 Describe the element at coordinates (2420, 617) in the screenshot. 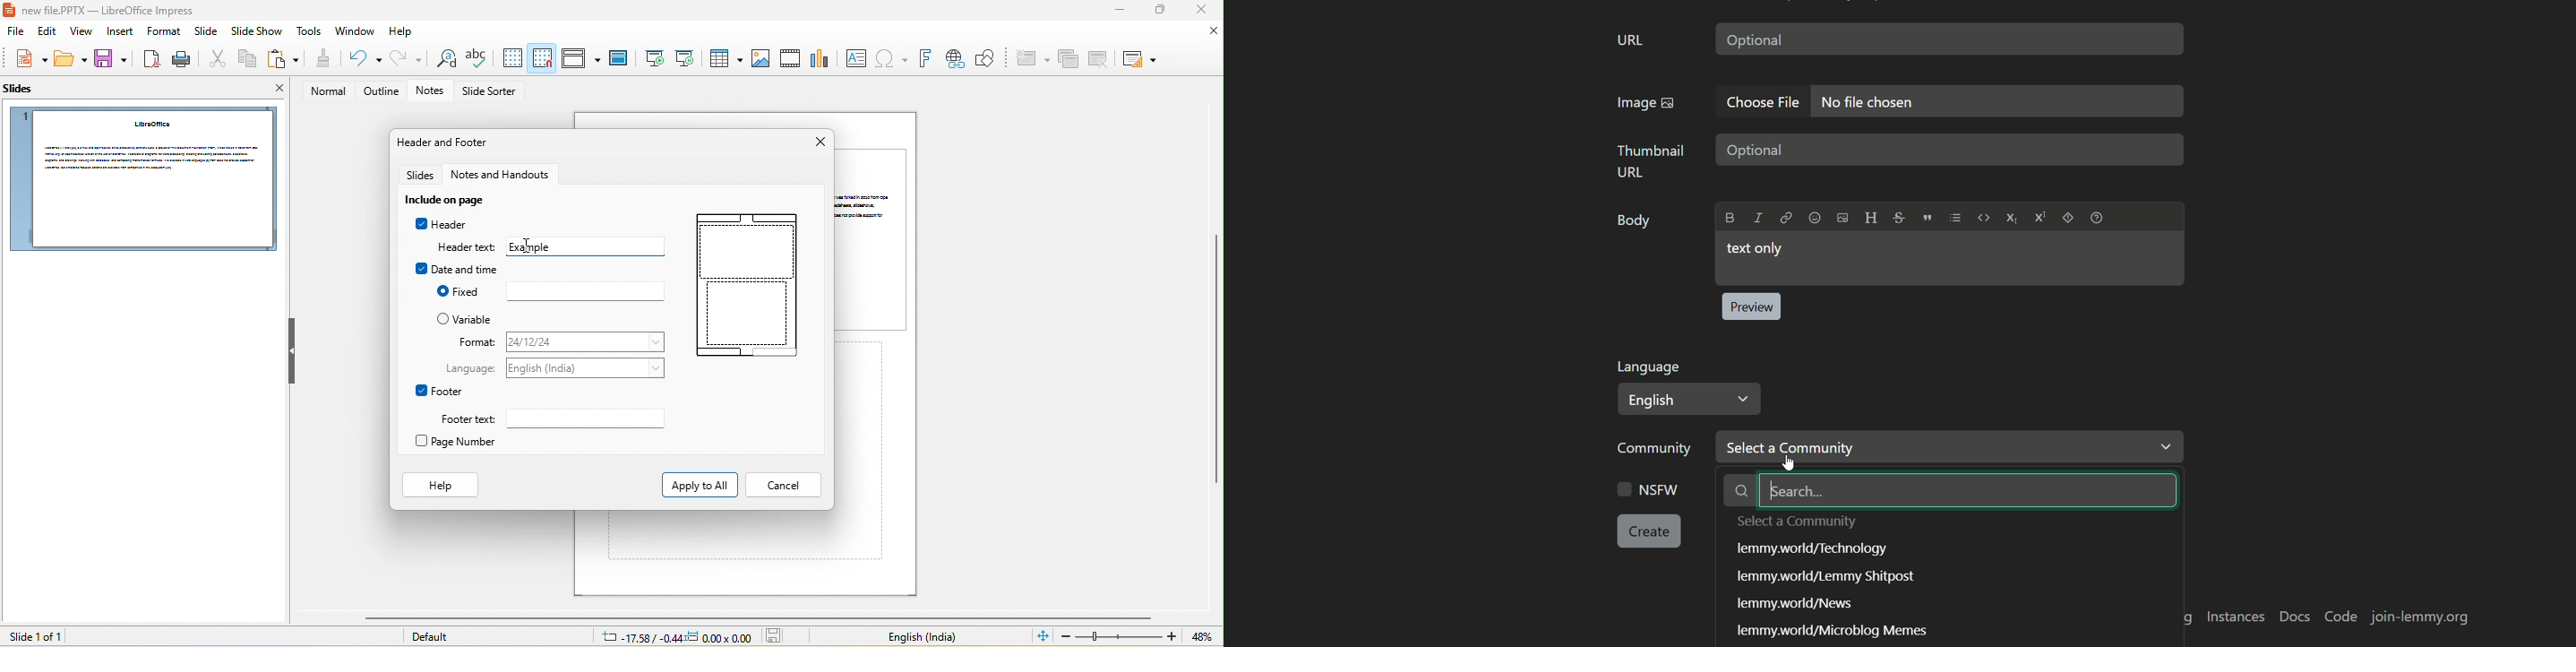

I see `join-lemmy.org` at that location.